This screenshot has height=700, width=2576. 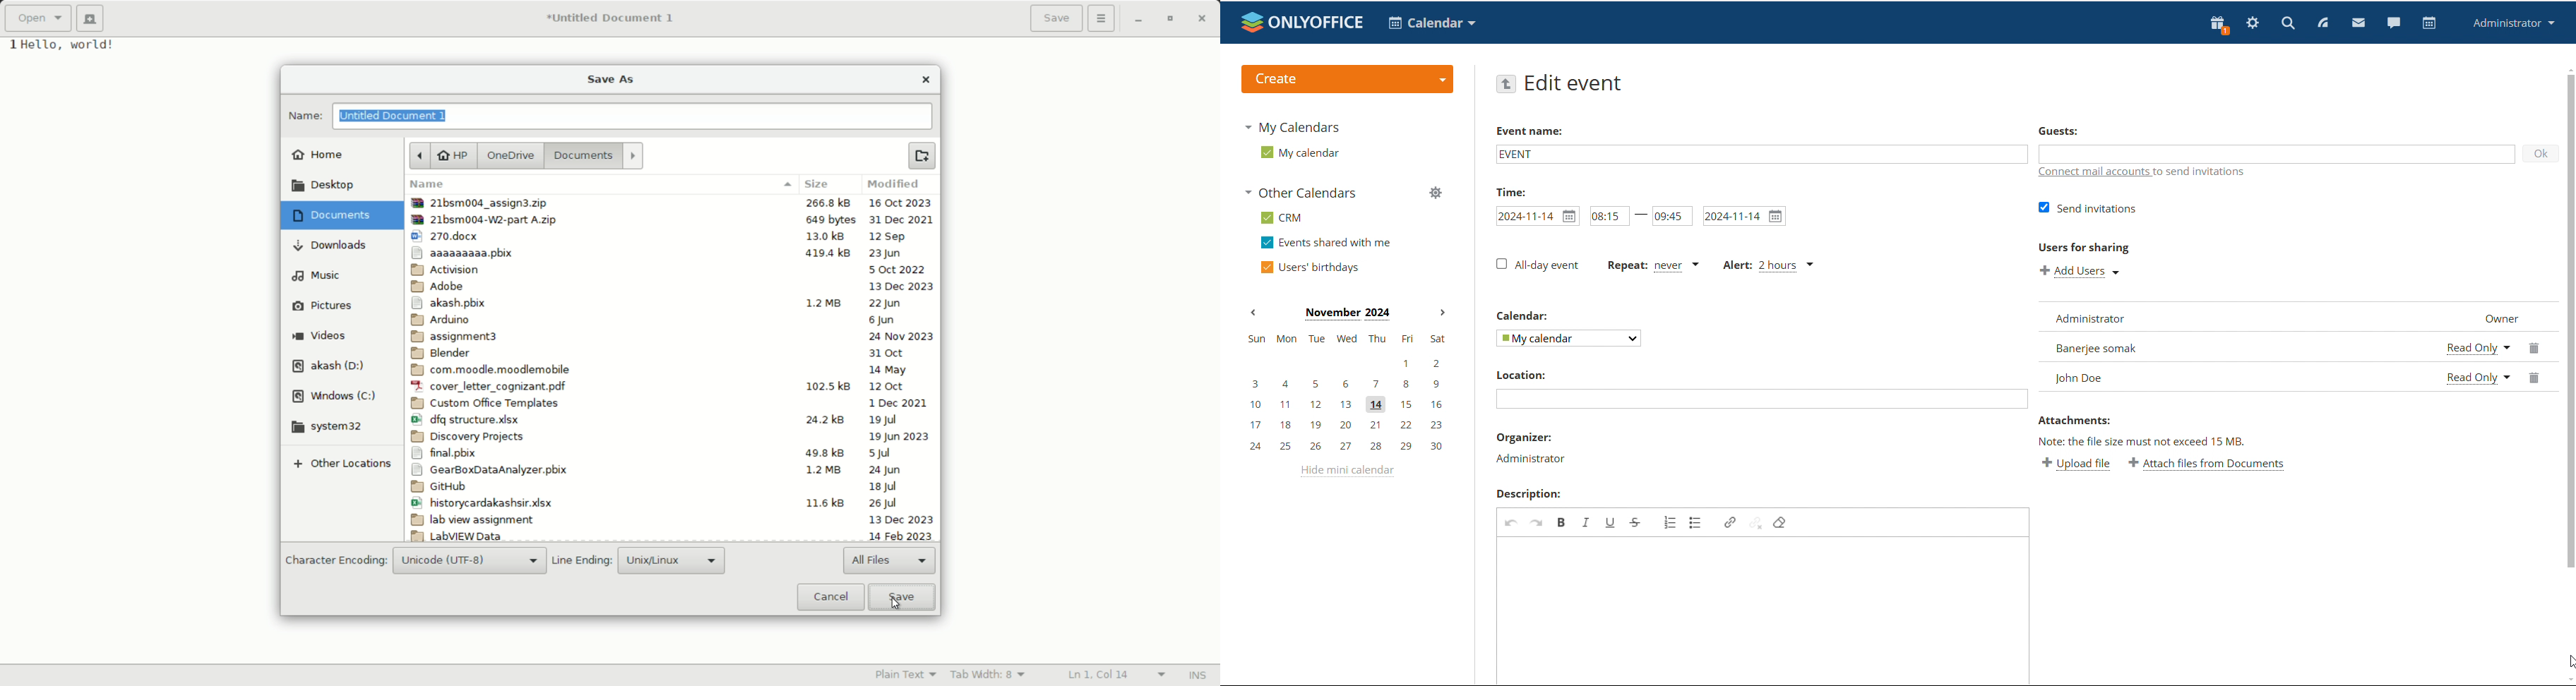 I want to click on previous month, so click(x=1253, y=313).